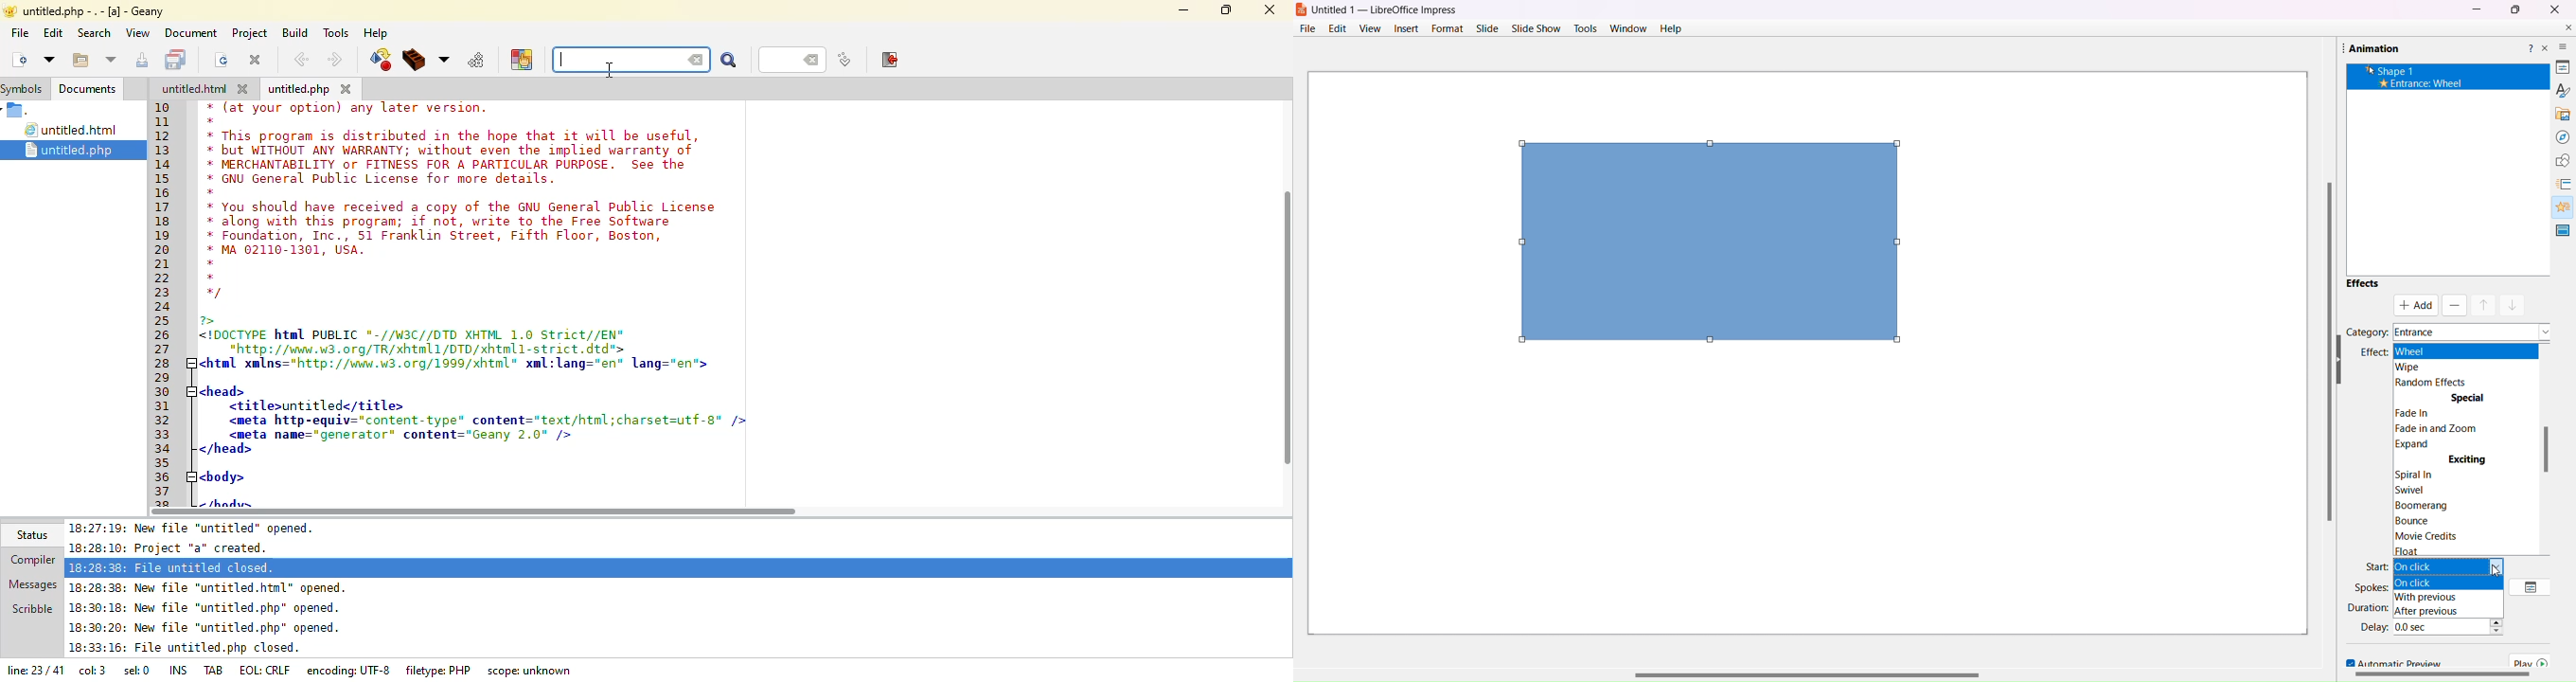  What do you see at coordinates (2372, 587) in the screenshot?
I see `Spokes` at bounding box center [2372, 587].